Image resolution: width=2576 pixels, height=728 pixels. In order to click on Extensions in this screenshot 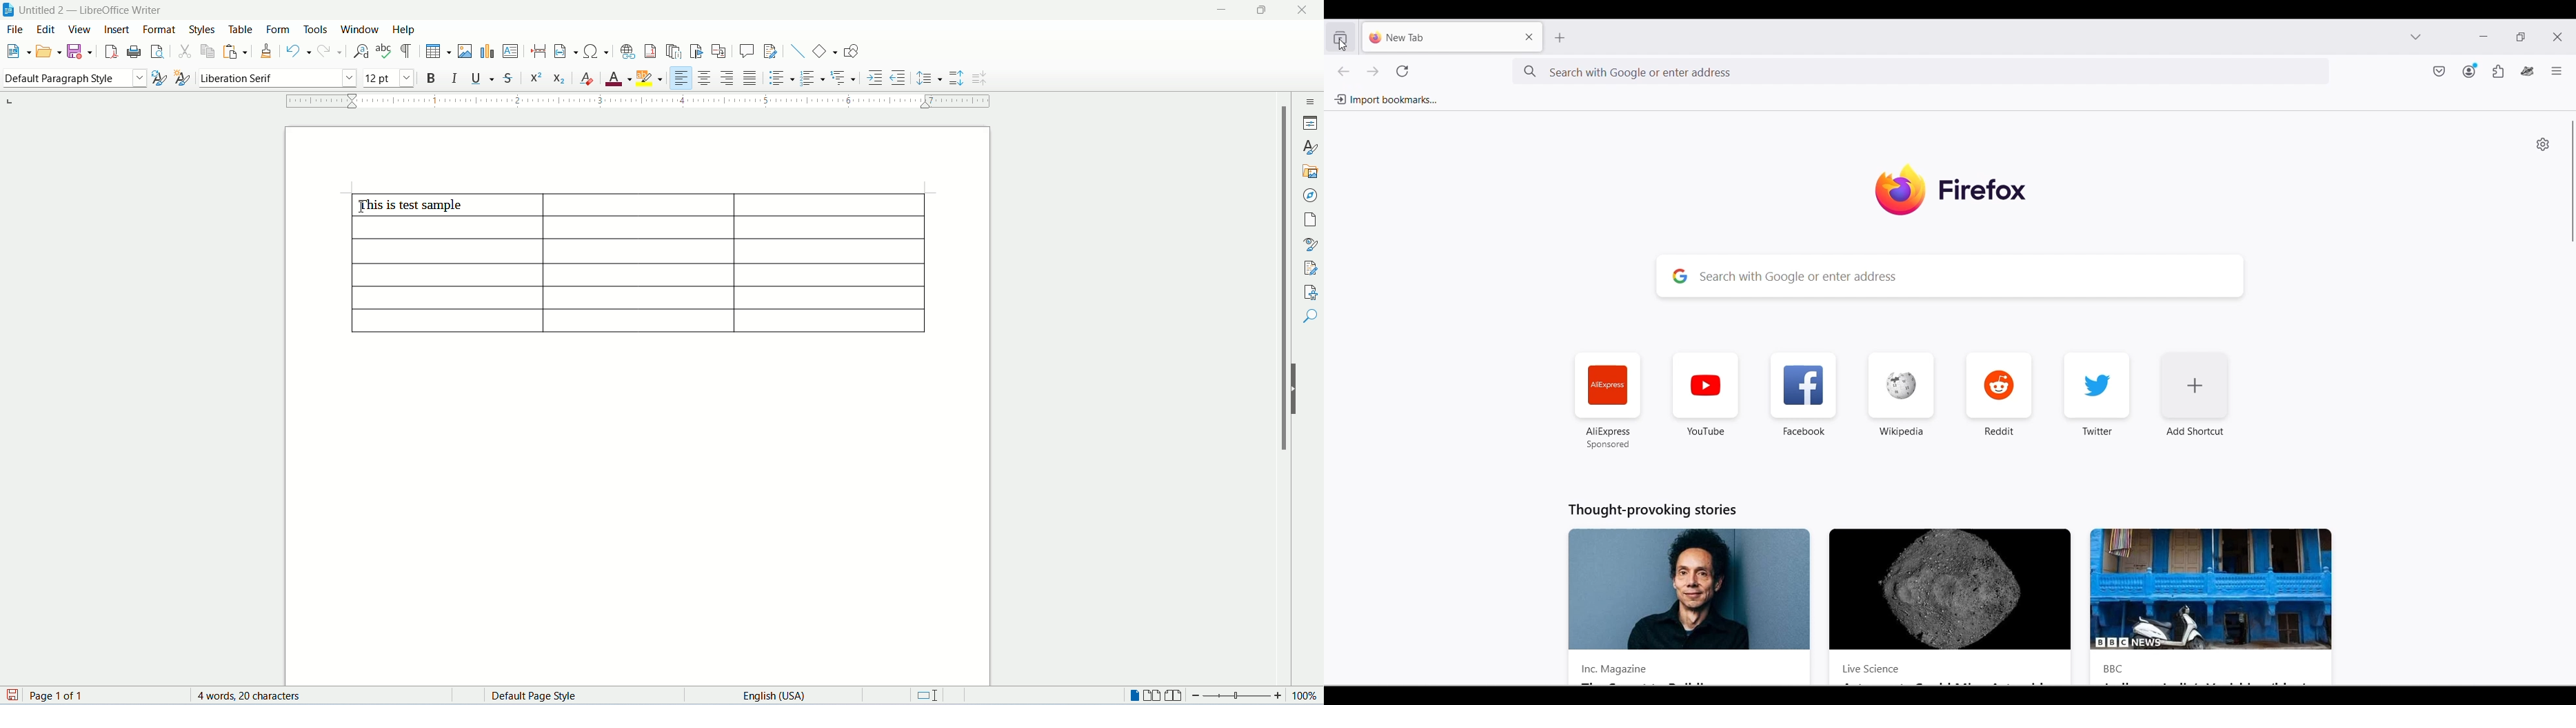, I will do `click(2499, 71)`.